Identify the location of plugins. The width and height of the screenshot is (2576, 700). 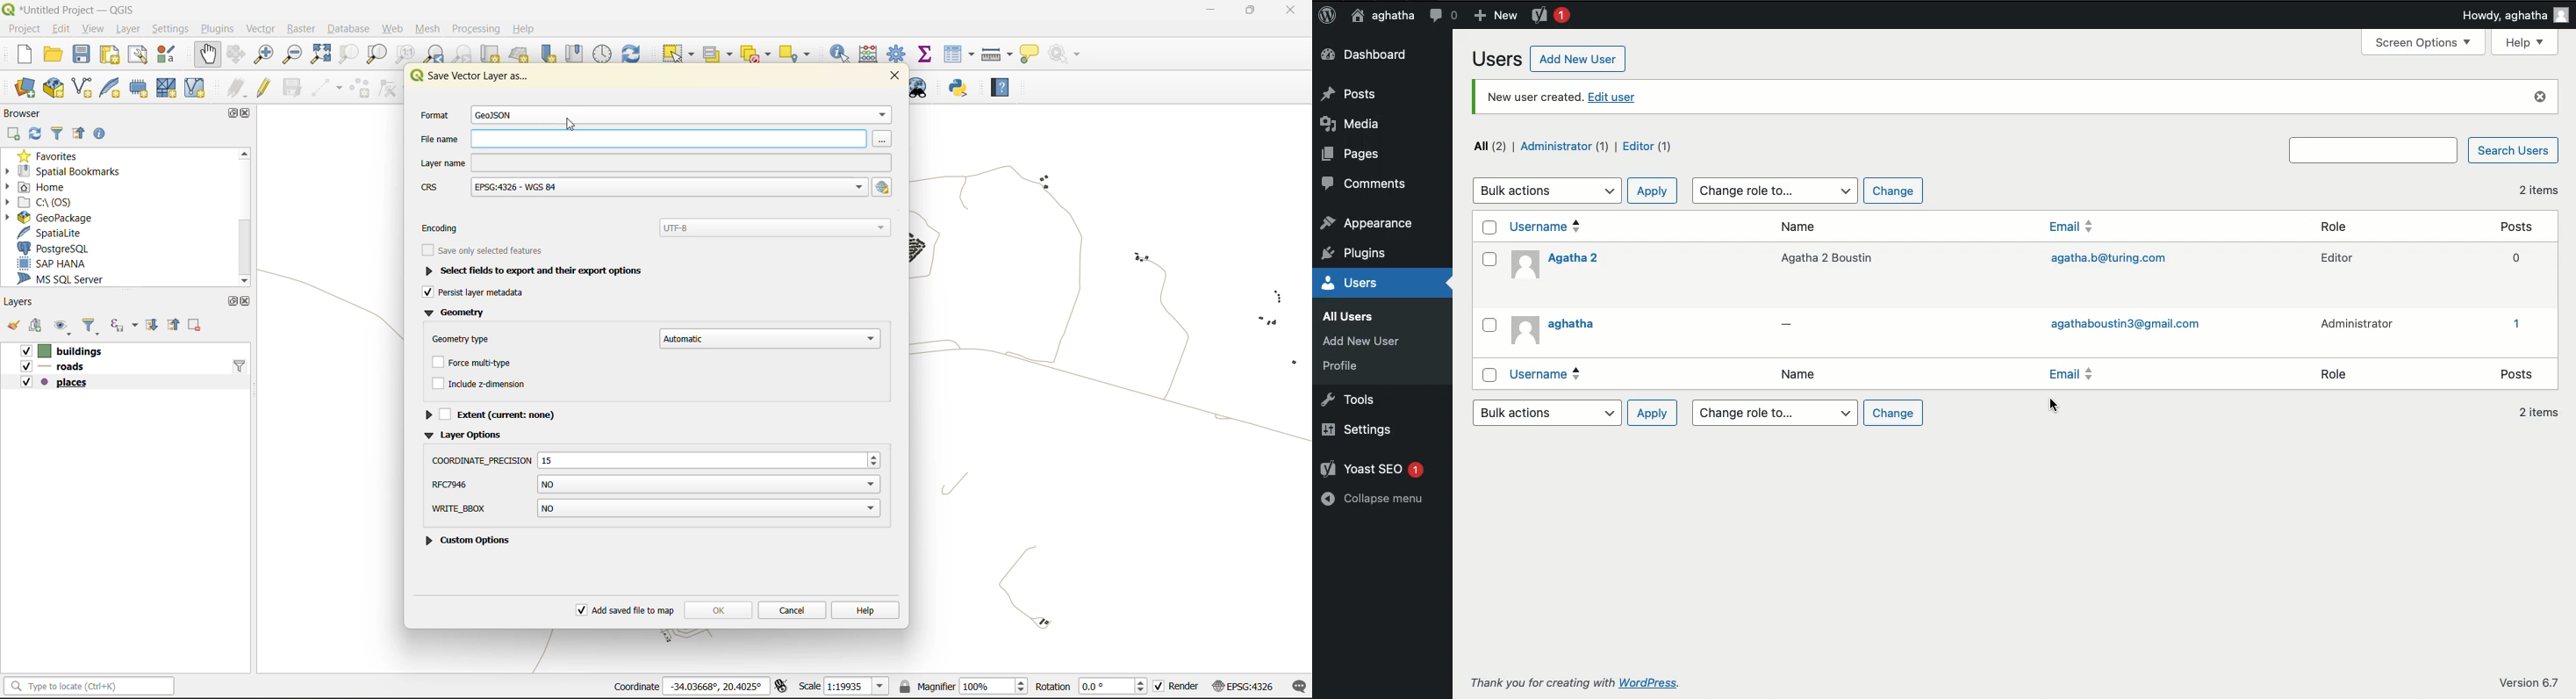
(218, 29).